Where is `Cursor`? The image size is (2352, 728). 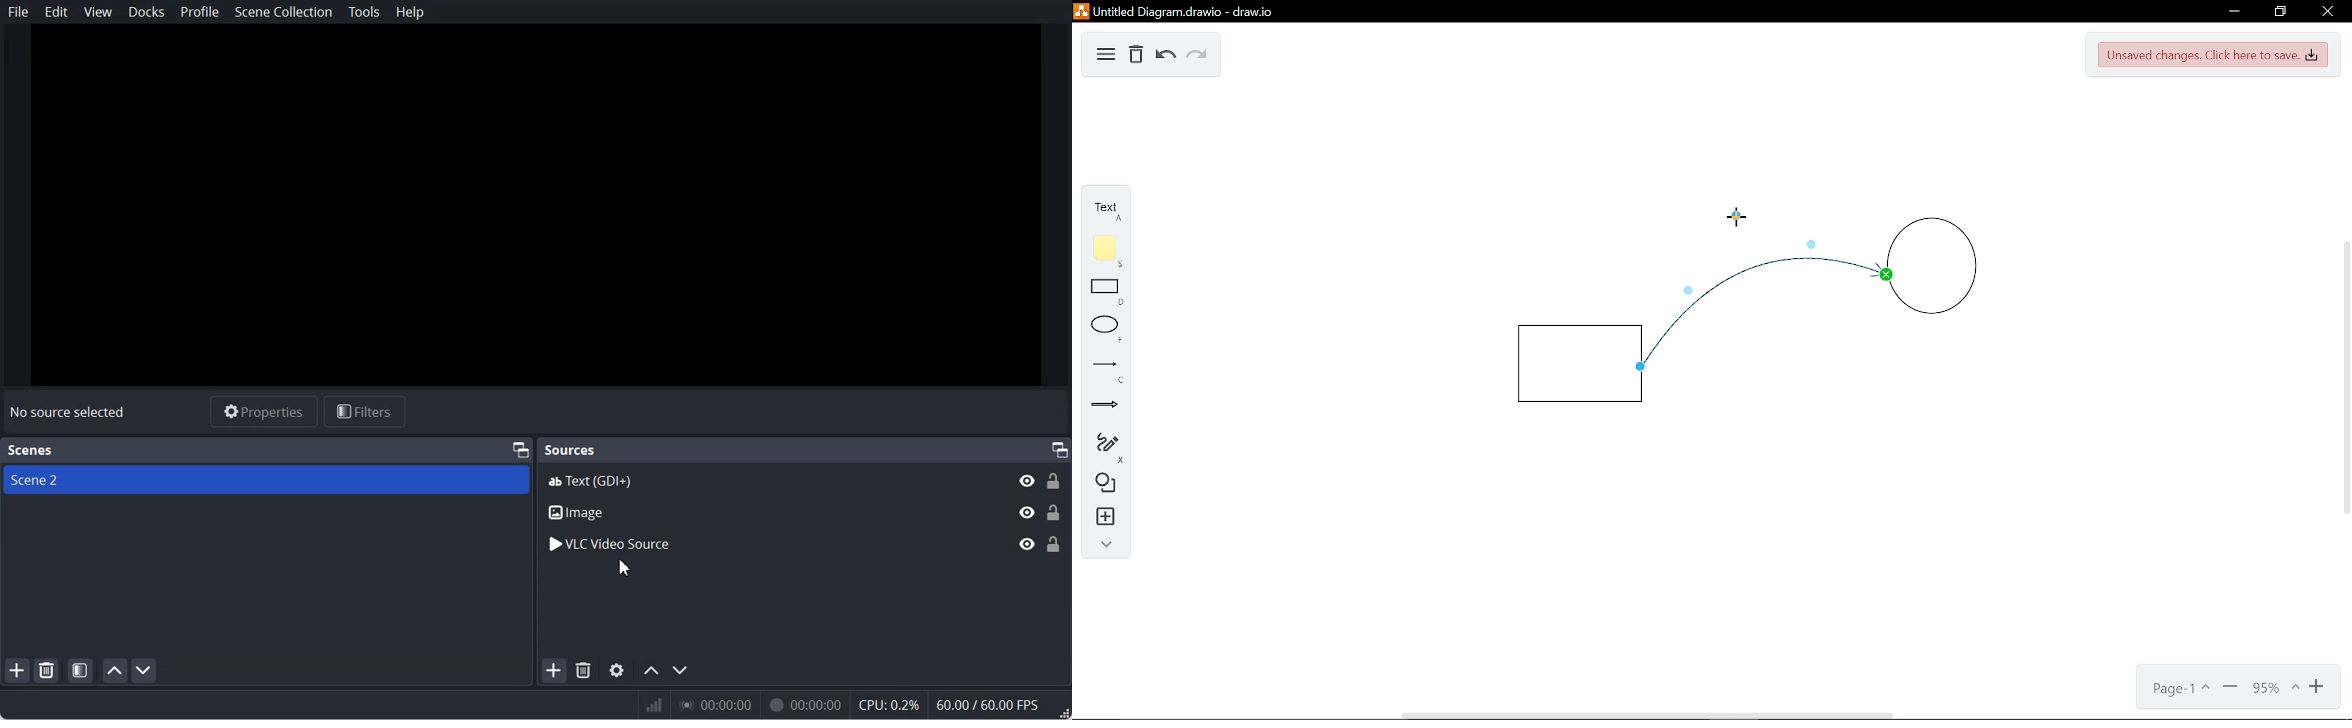
Cursor is located at coordinates (1736, 214).